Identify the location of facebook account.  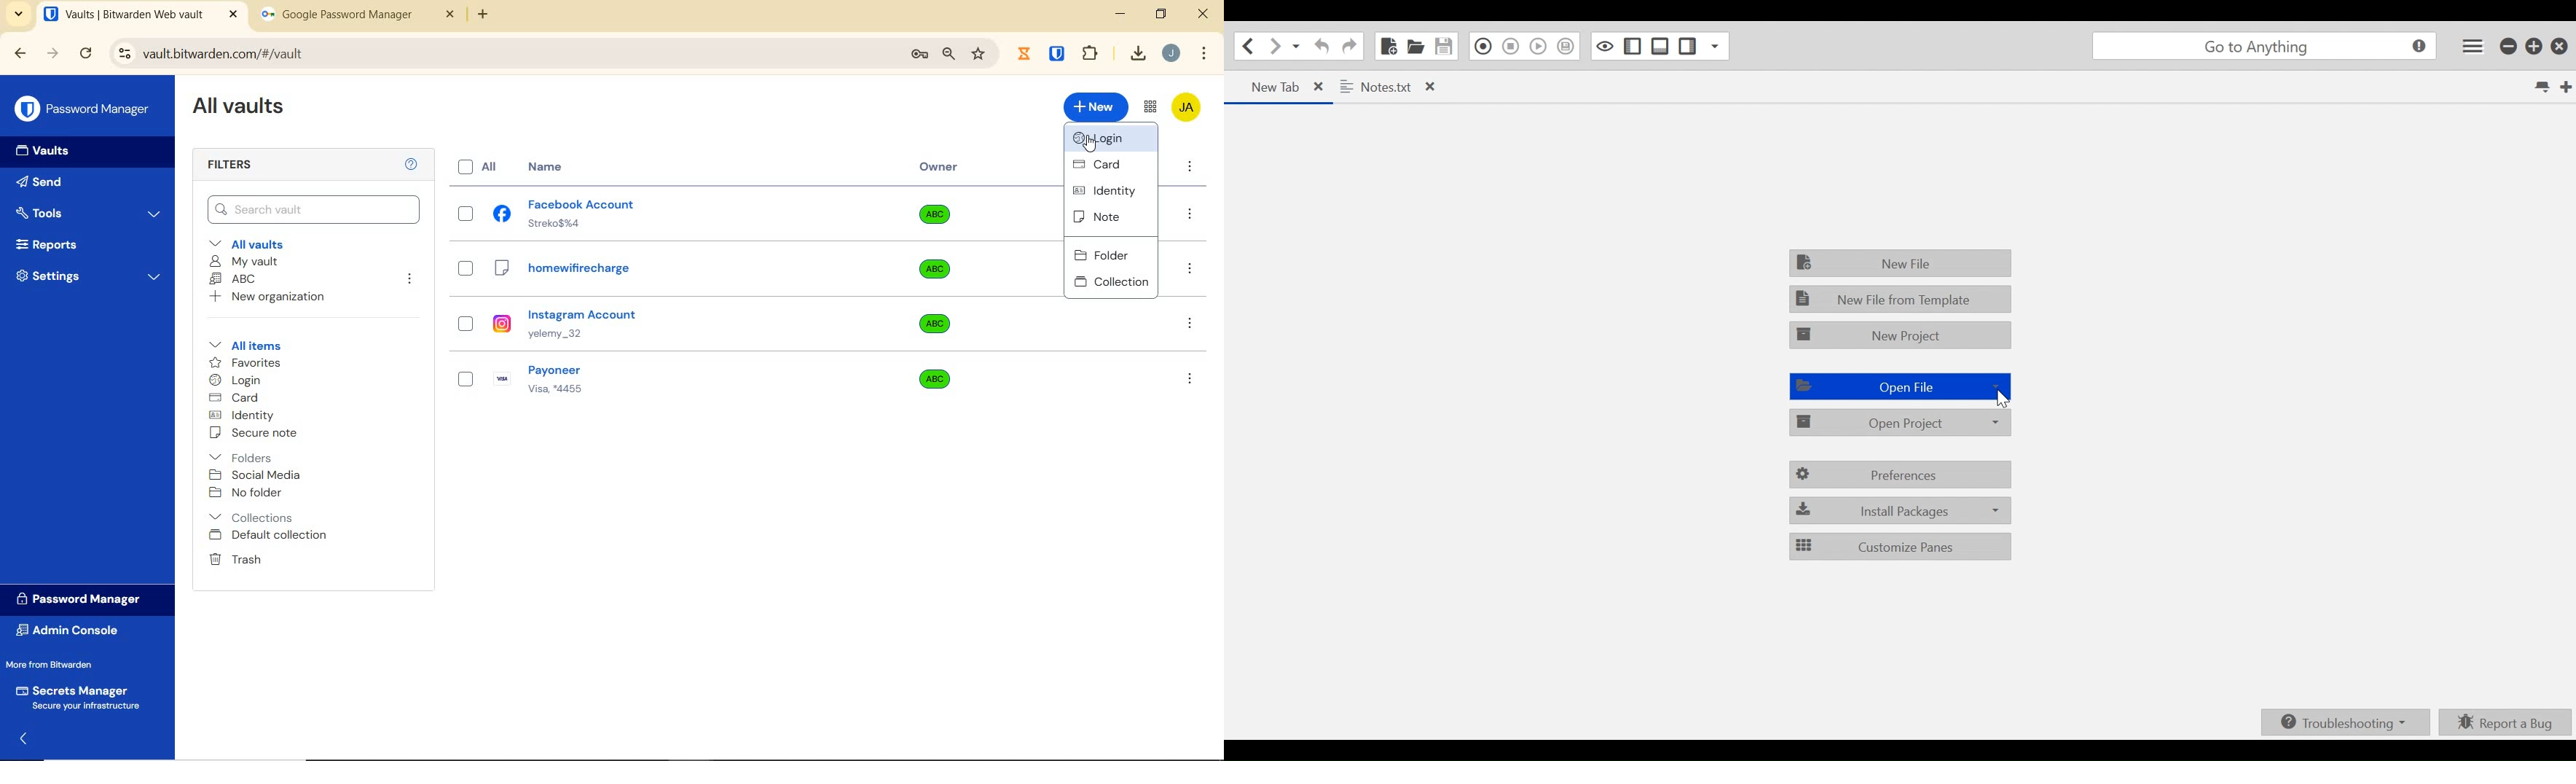
(565, 217).